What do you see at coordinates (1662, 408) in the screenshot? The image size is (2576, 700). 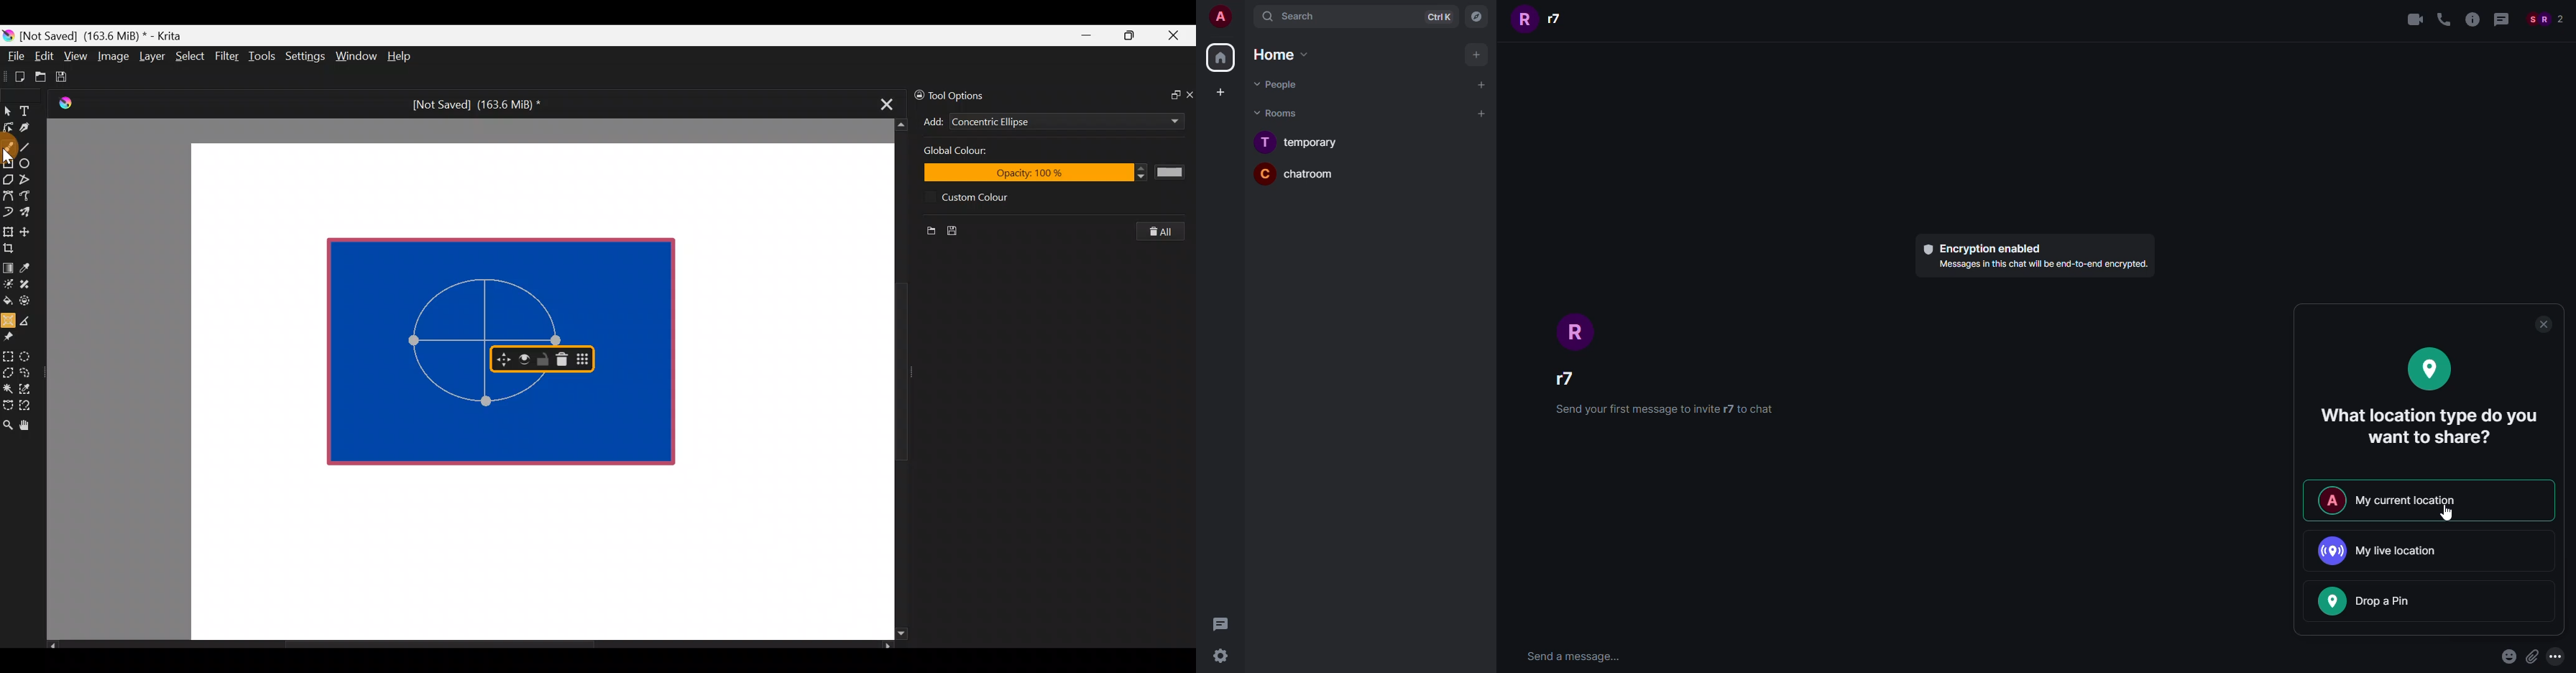 I see `text` at bounding box center [1662, 408].